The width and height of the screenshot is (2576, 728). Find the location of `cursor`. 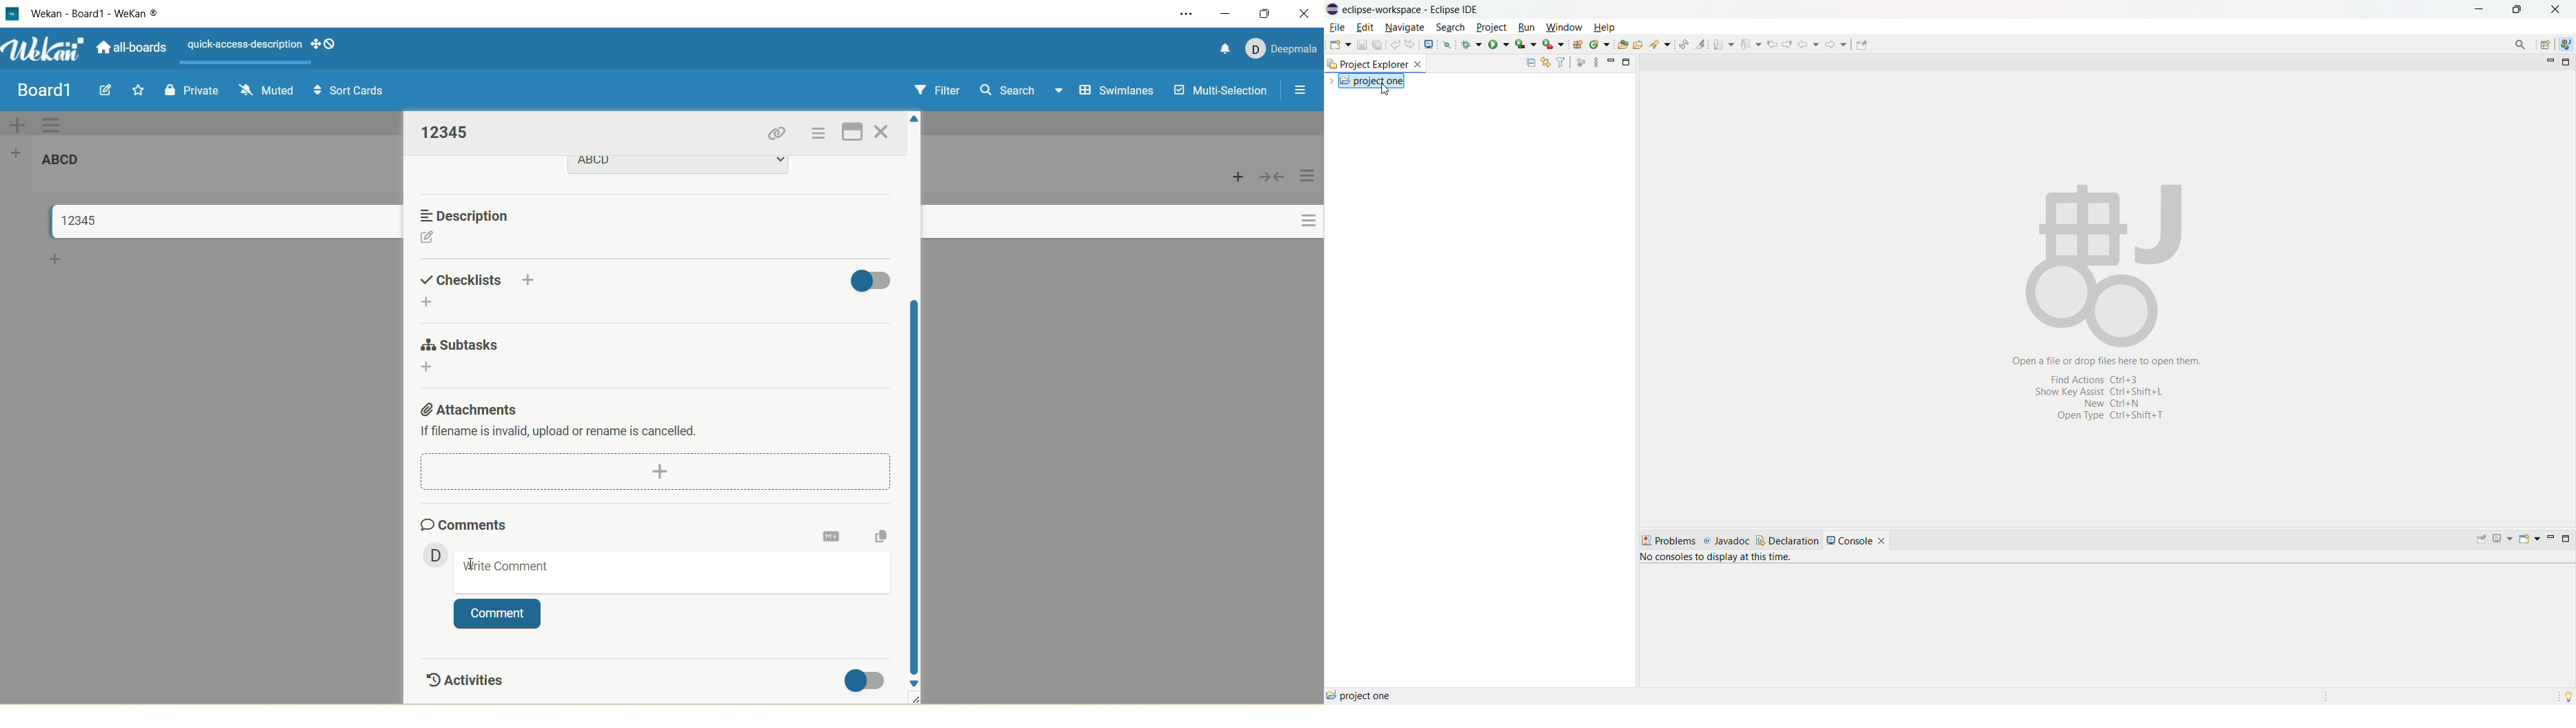

cursor is located at coordinates (474, 564).